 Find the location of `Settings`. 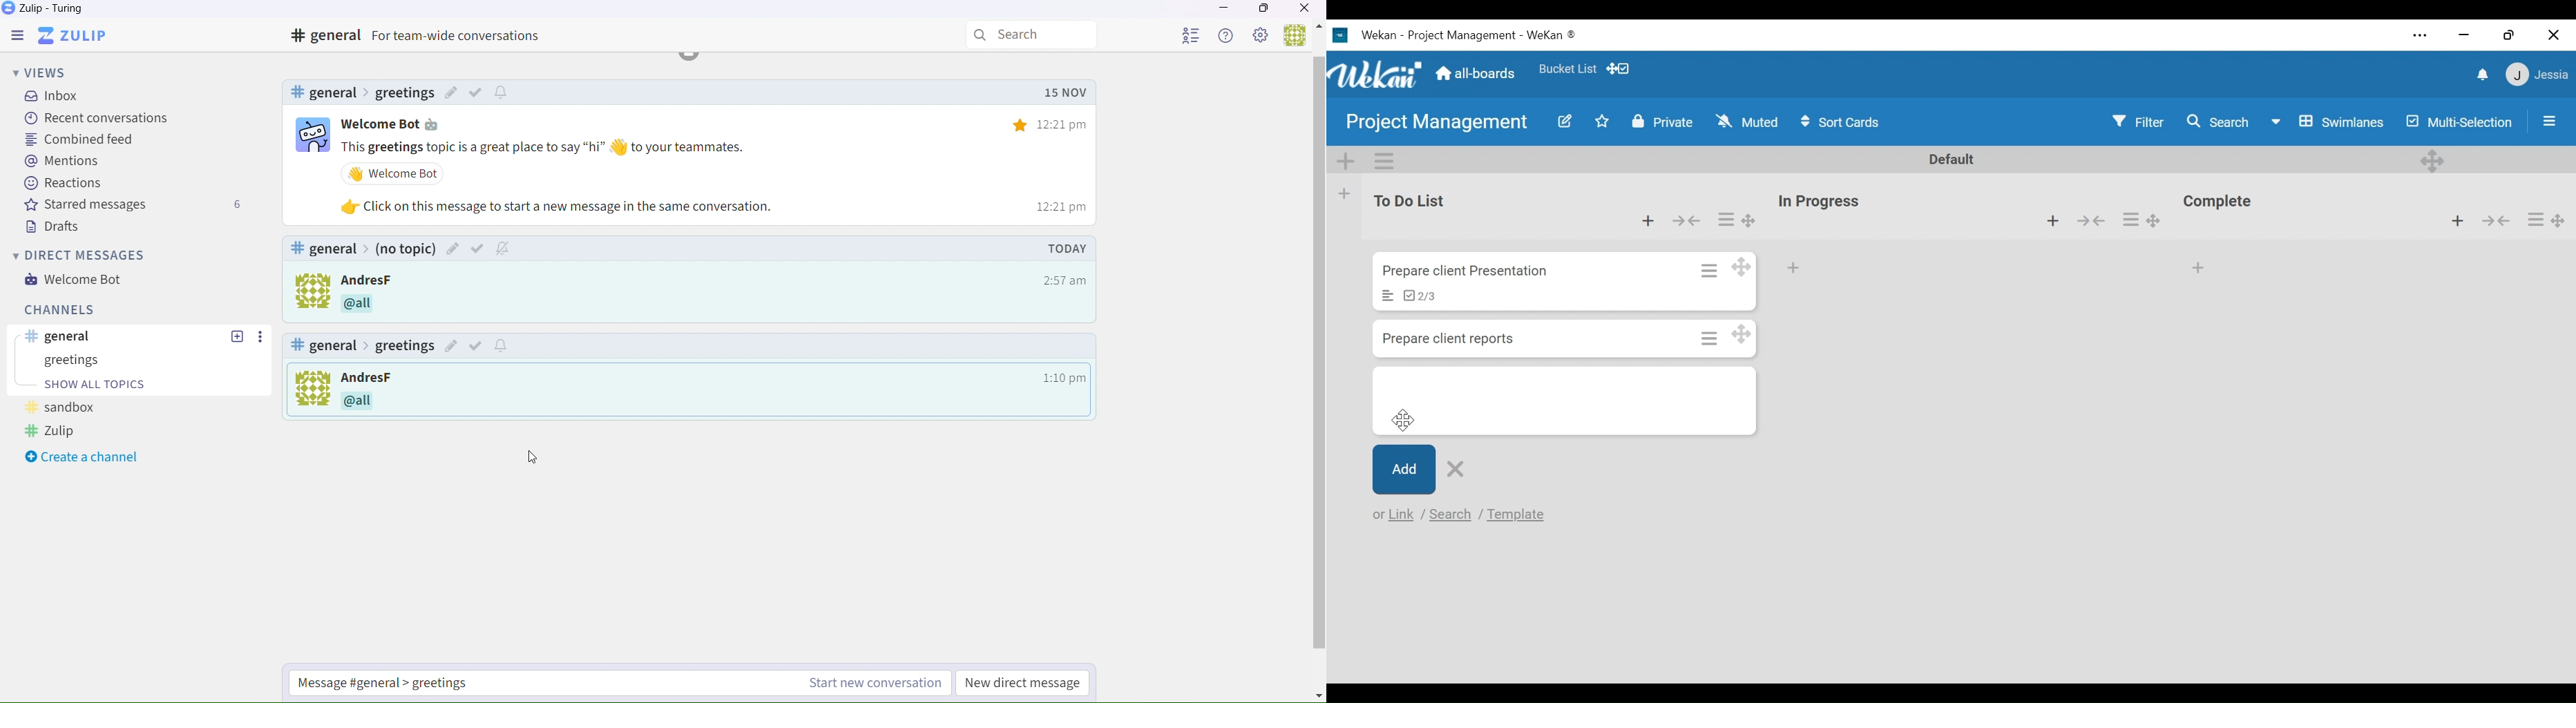

Settings is located at coordinates (1263, 37).